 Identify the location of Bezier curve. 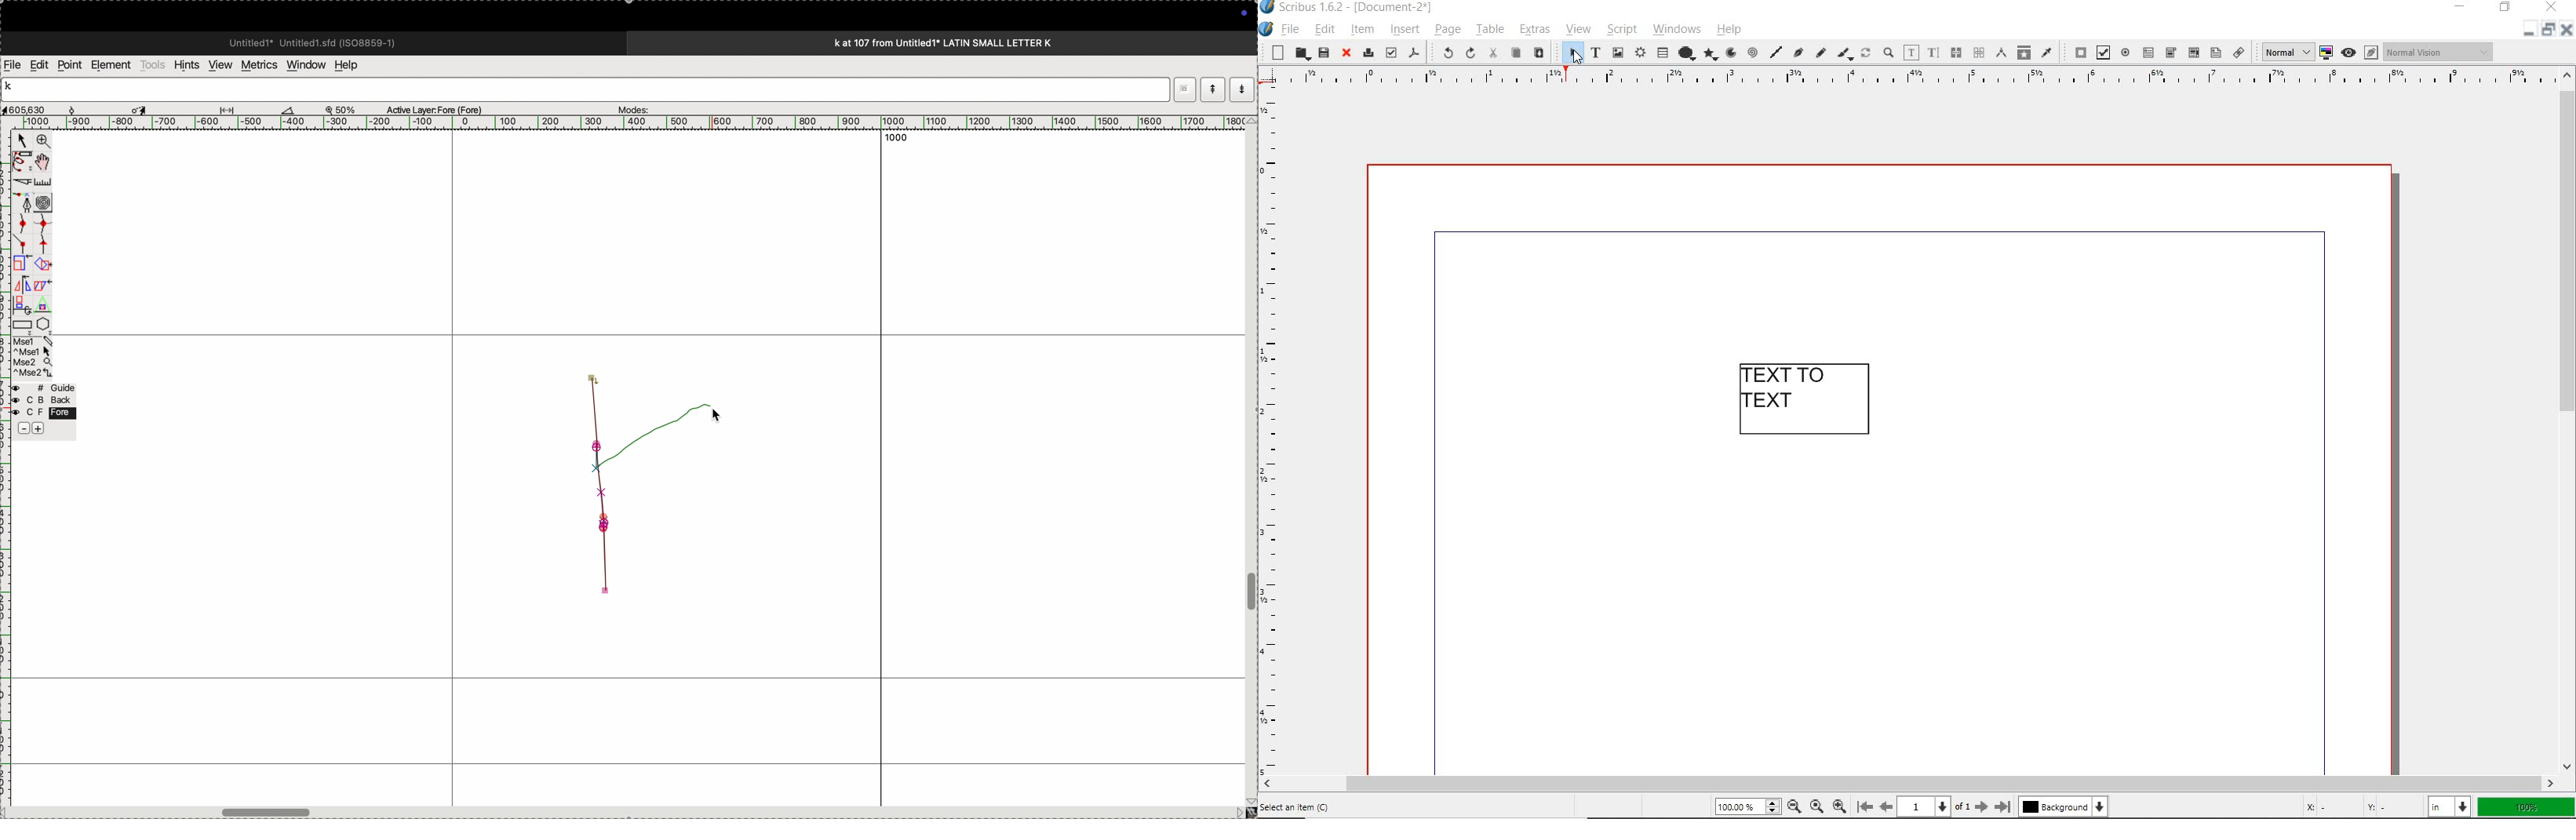
(1798, 52).